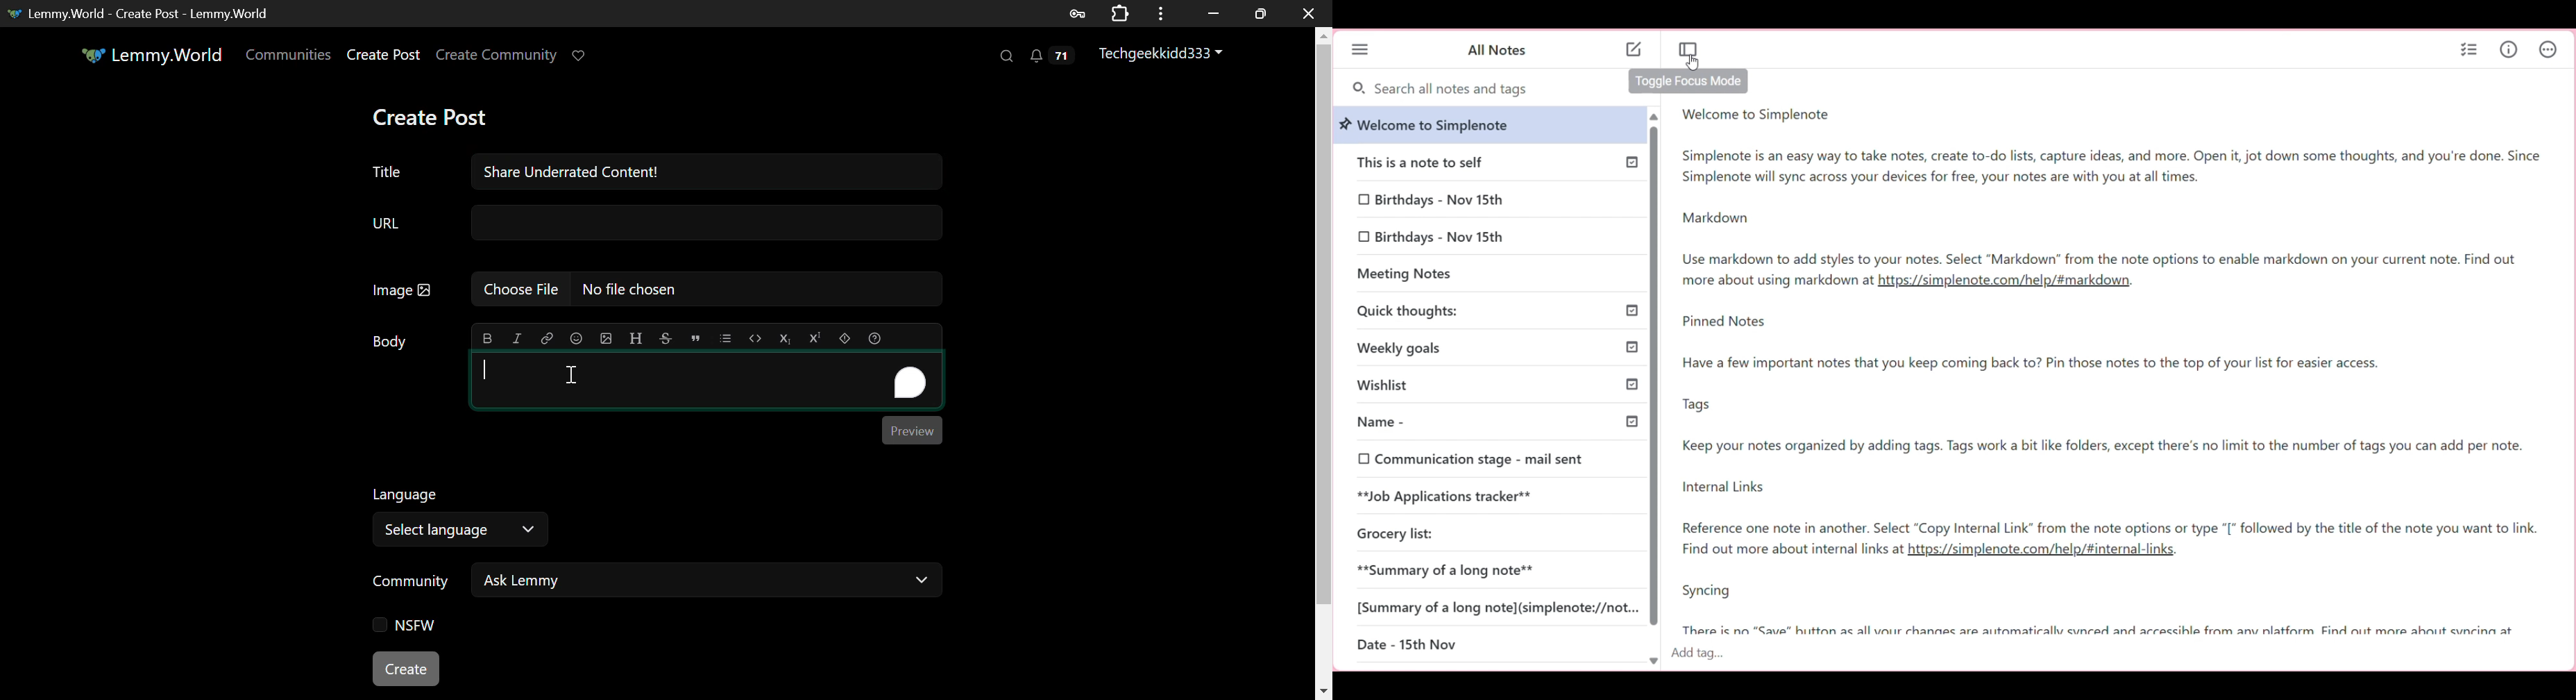 This screenshot has height=700, width=2576. Describe the element at coordinates (290, 56) in the screenshot. I see `Communities Page` at that location.